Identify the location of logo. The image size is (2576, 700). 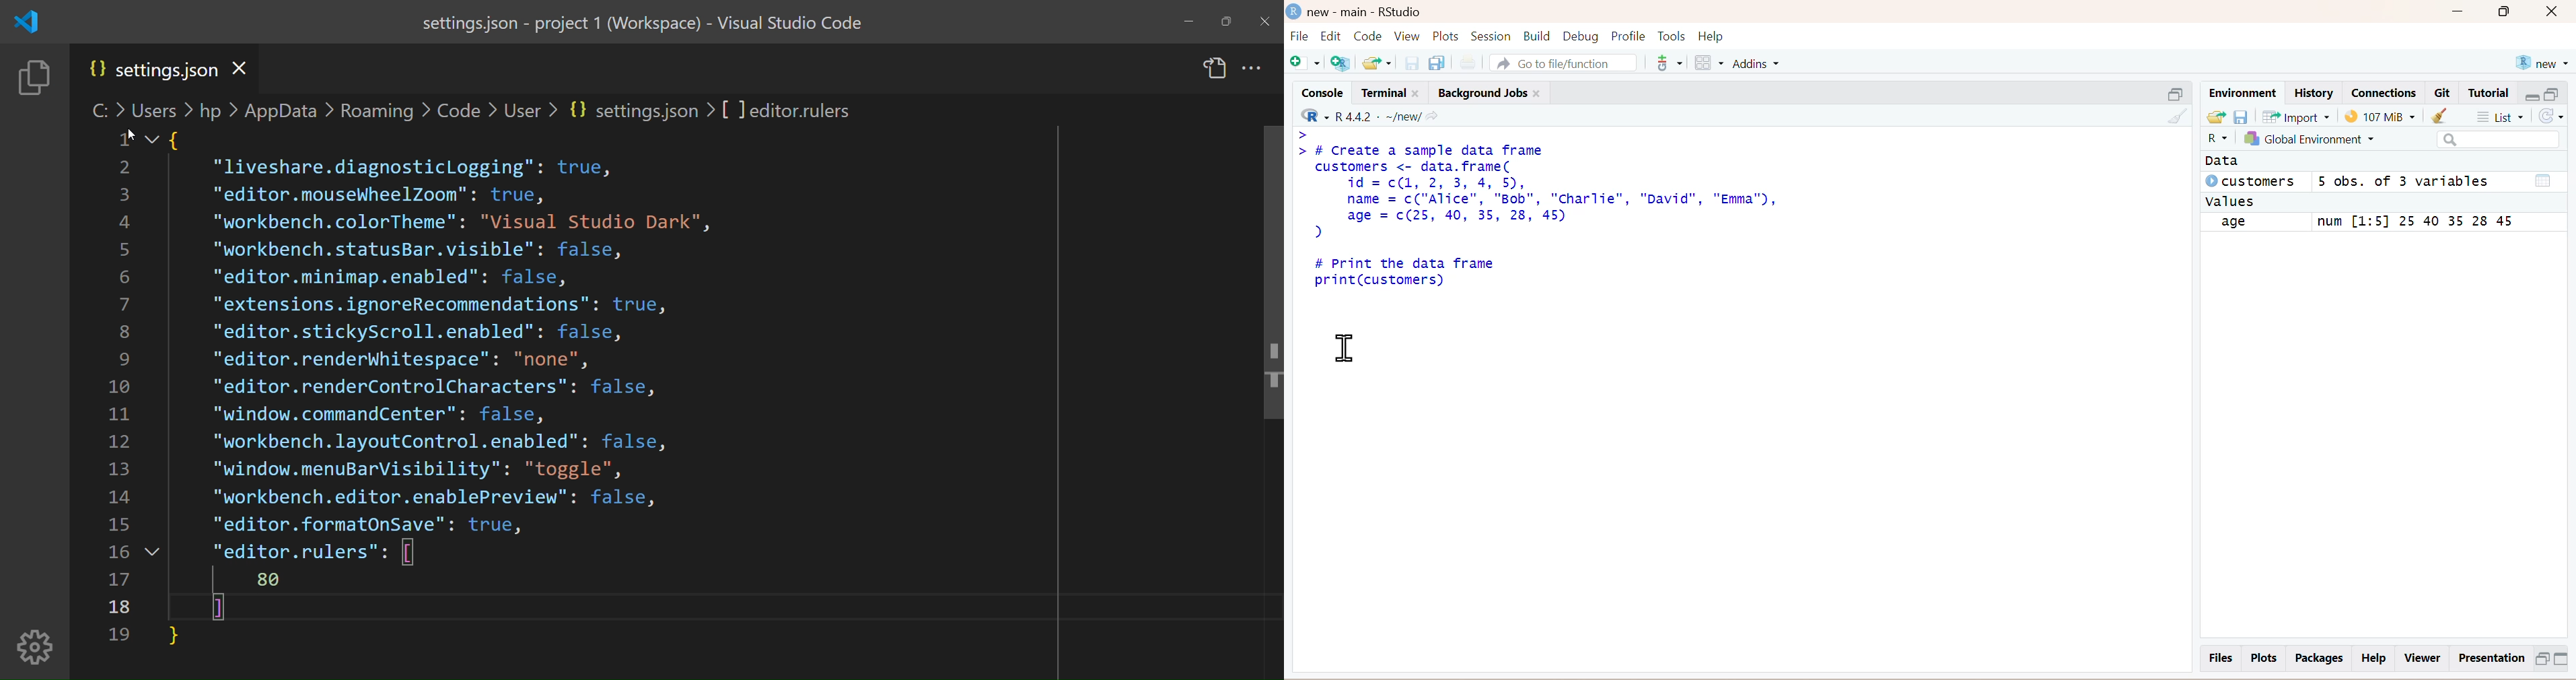
(25, 23).